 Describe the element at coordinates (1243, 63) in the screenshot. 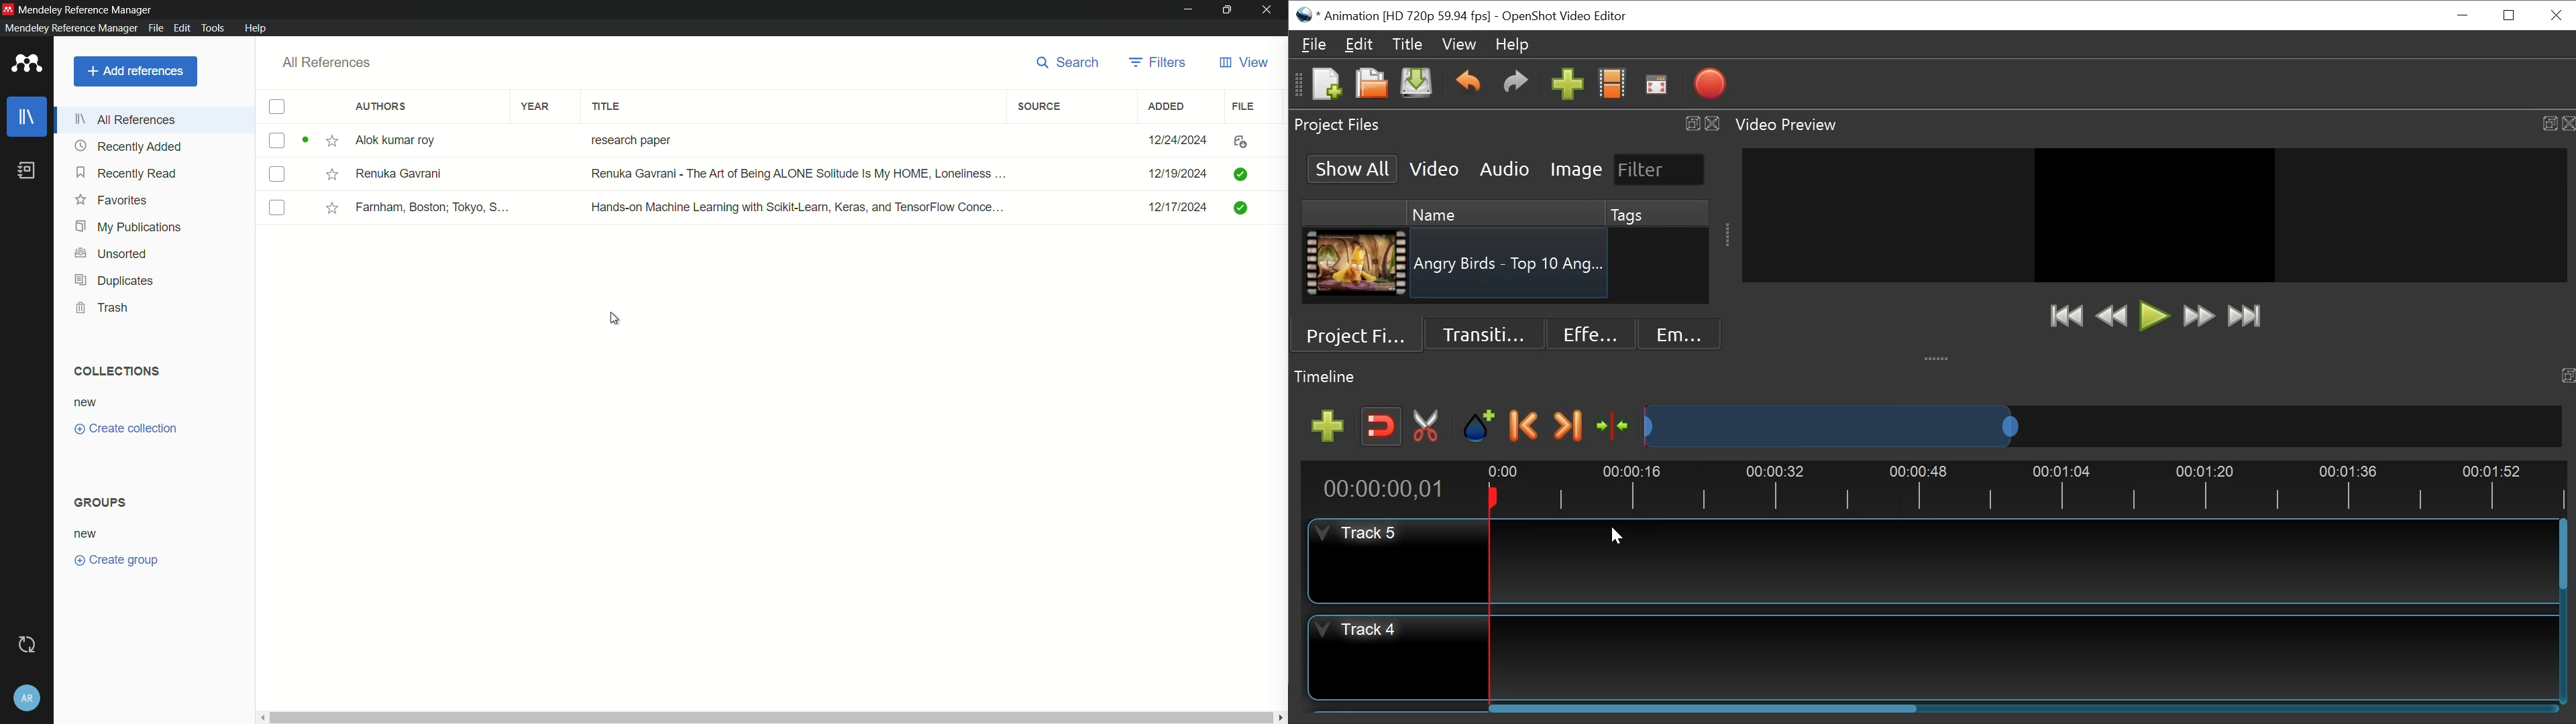

I see `view` at that location.